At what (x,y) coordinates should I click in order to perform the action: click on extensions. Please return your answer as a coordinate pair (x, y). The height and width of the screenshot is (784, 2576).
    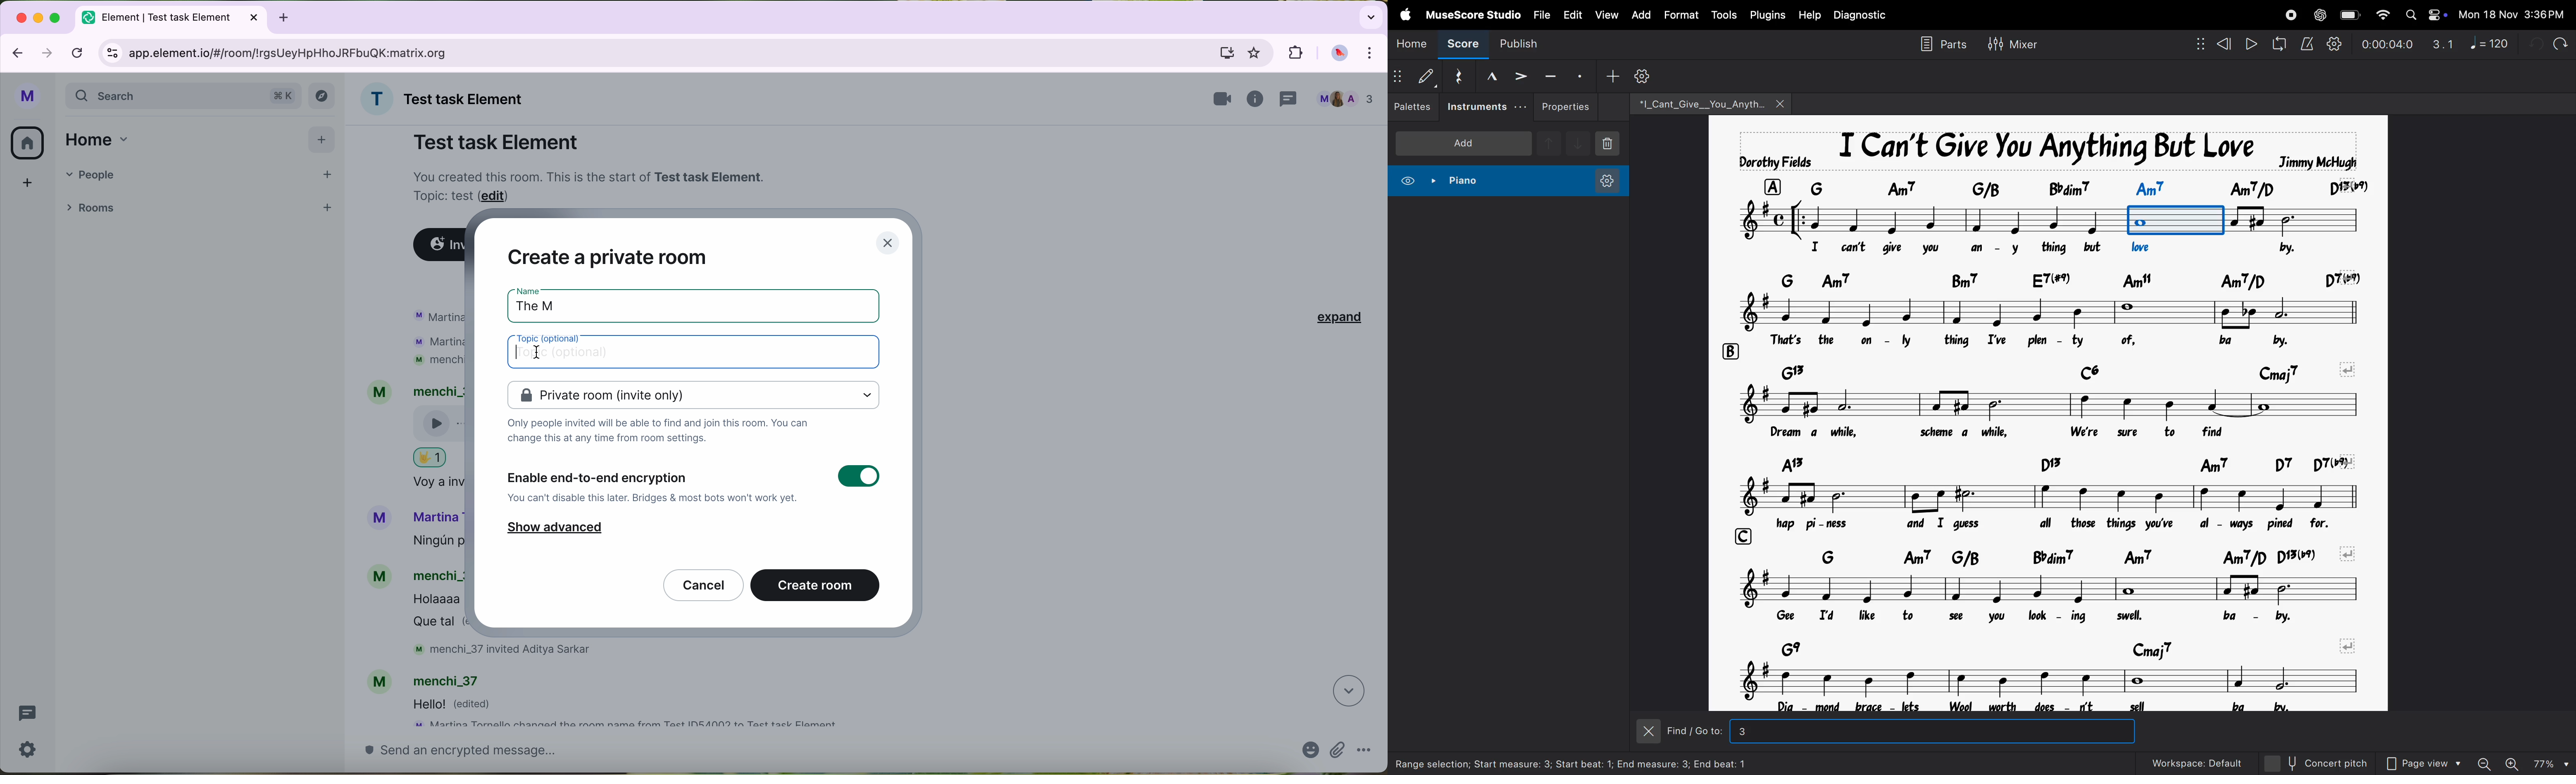
    Looking at the image, I should click on (1294, 52).